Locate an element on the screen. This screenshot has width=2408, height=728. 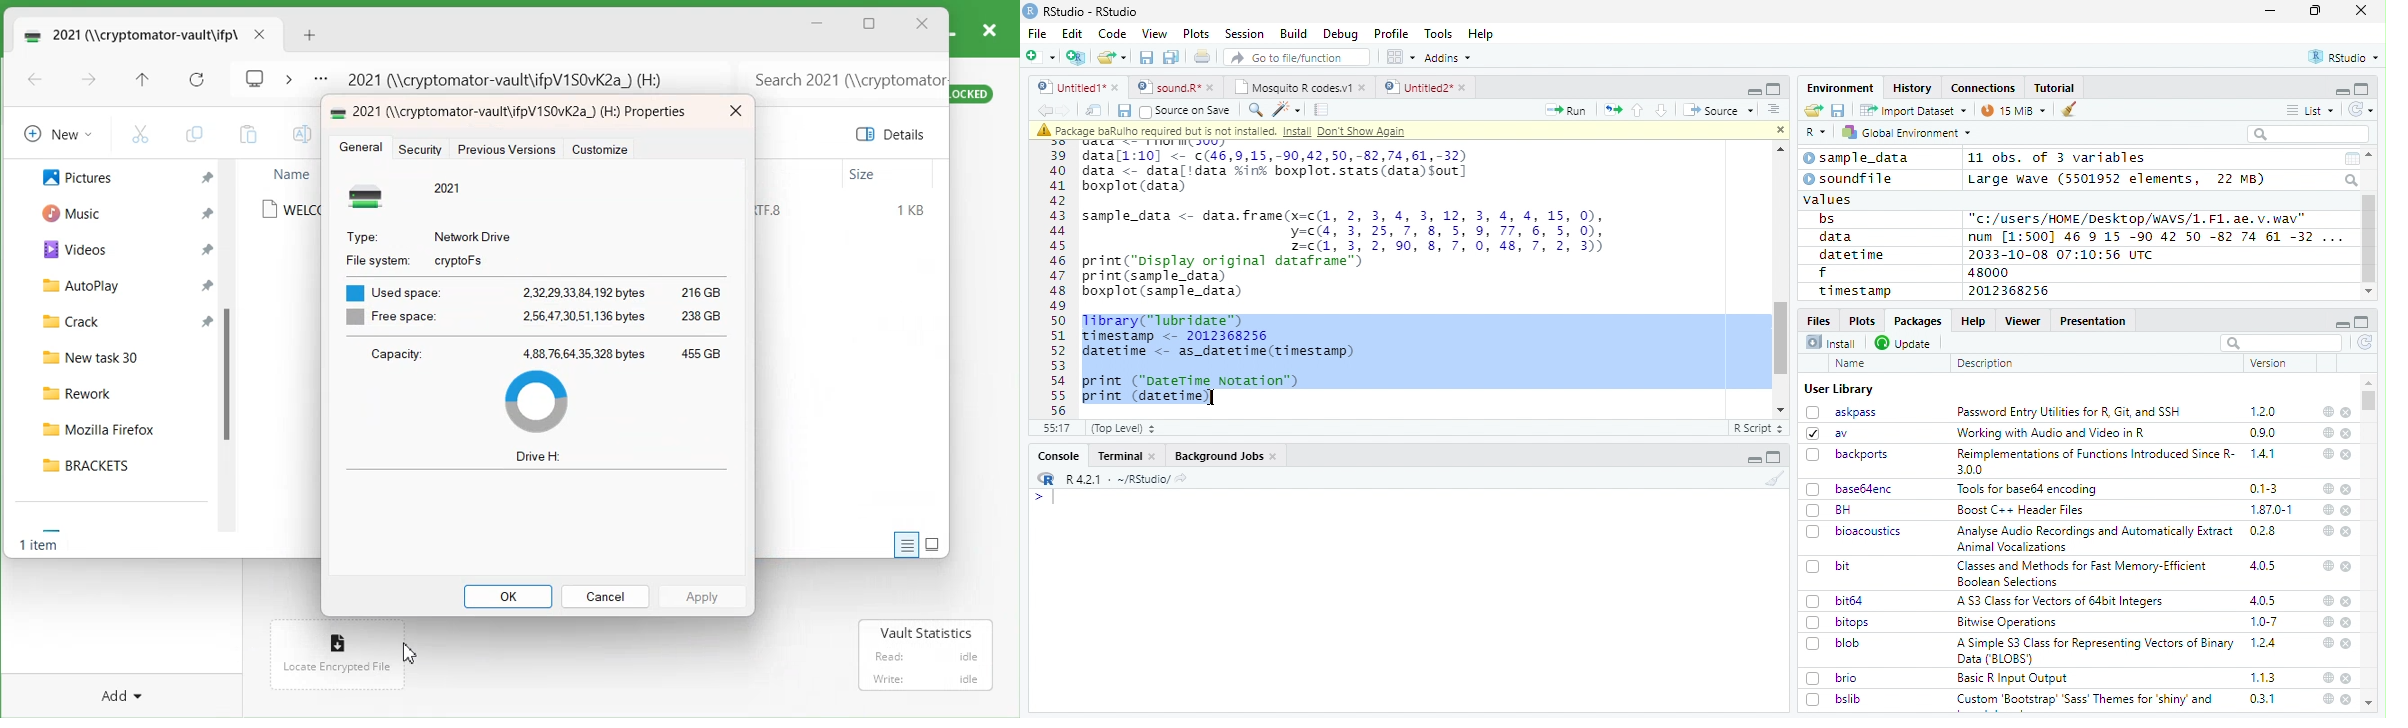
scroll up is located at coordinates (1777, 150).